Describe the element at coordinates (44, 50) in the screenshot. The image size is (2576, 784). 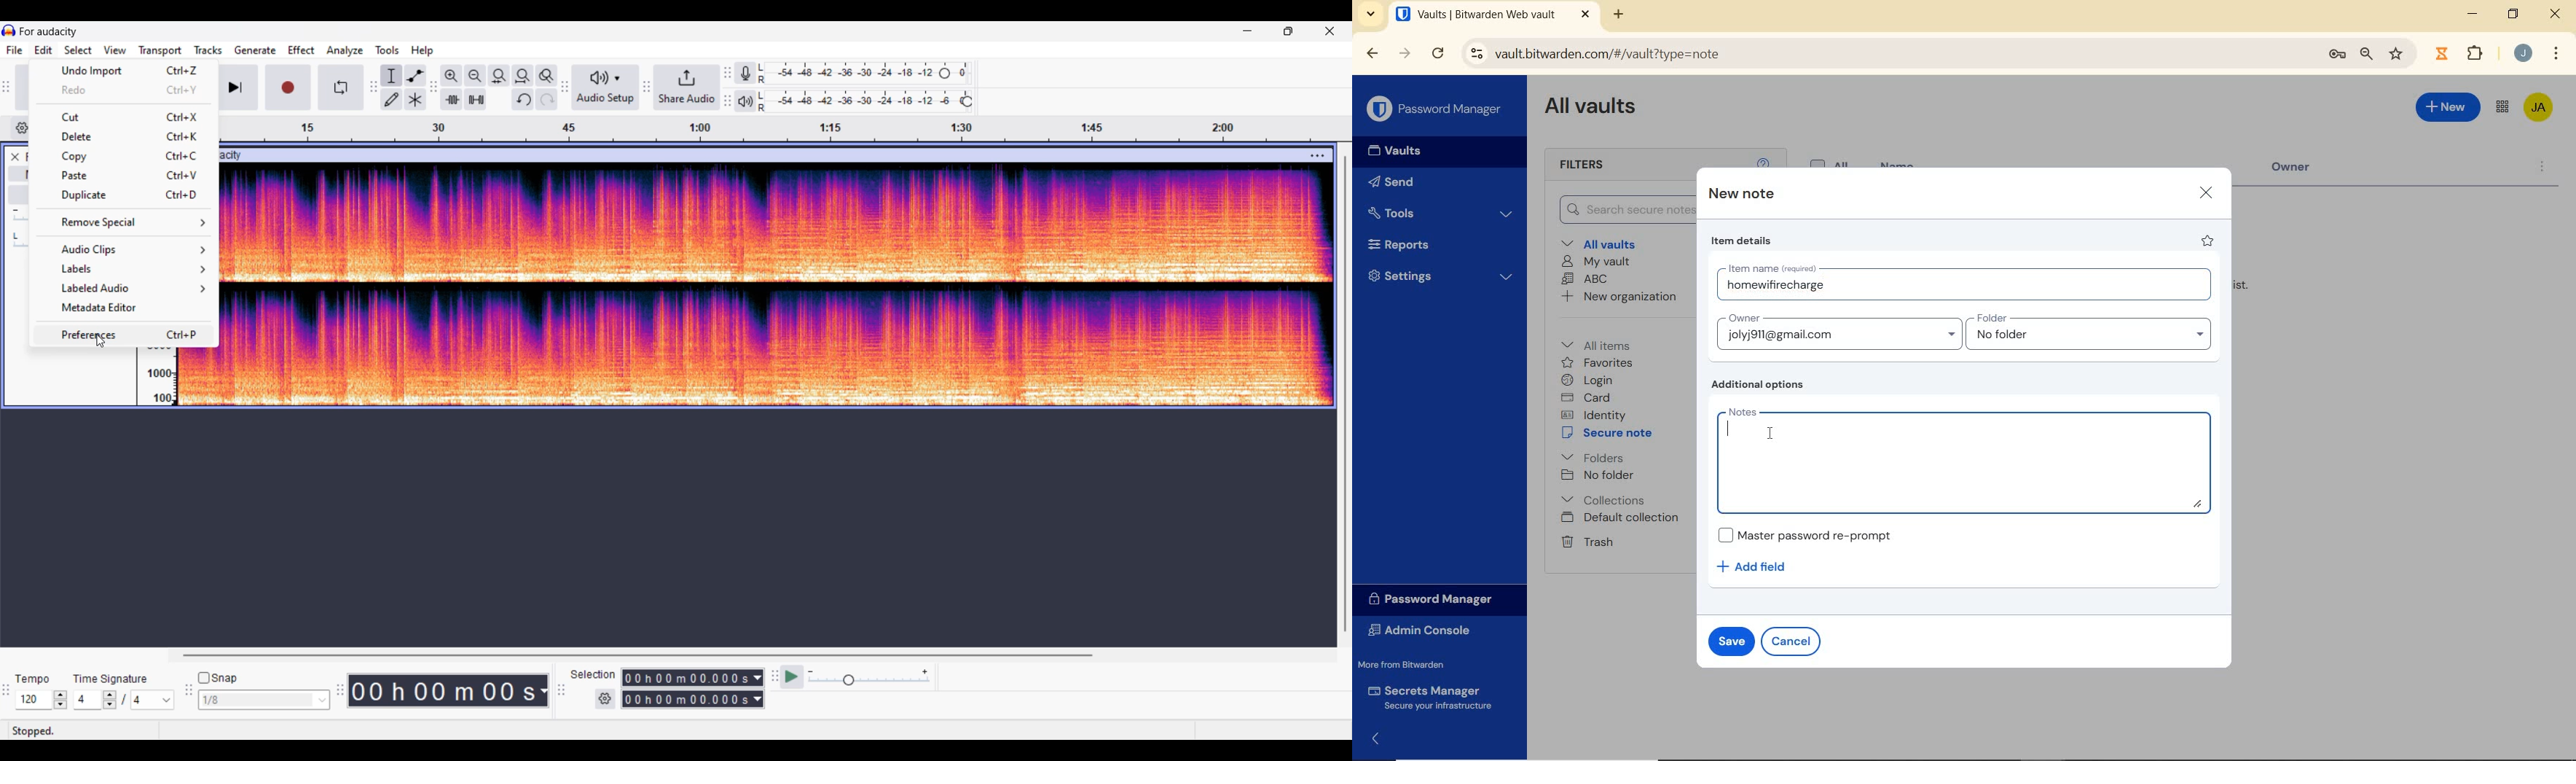
I see `Edit menu` at that location.